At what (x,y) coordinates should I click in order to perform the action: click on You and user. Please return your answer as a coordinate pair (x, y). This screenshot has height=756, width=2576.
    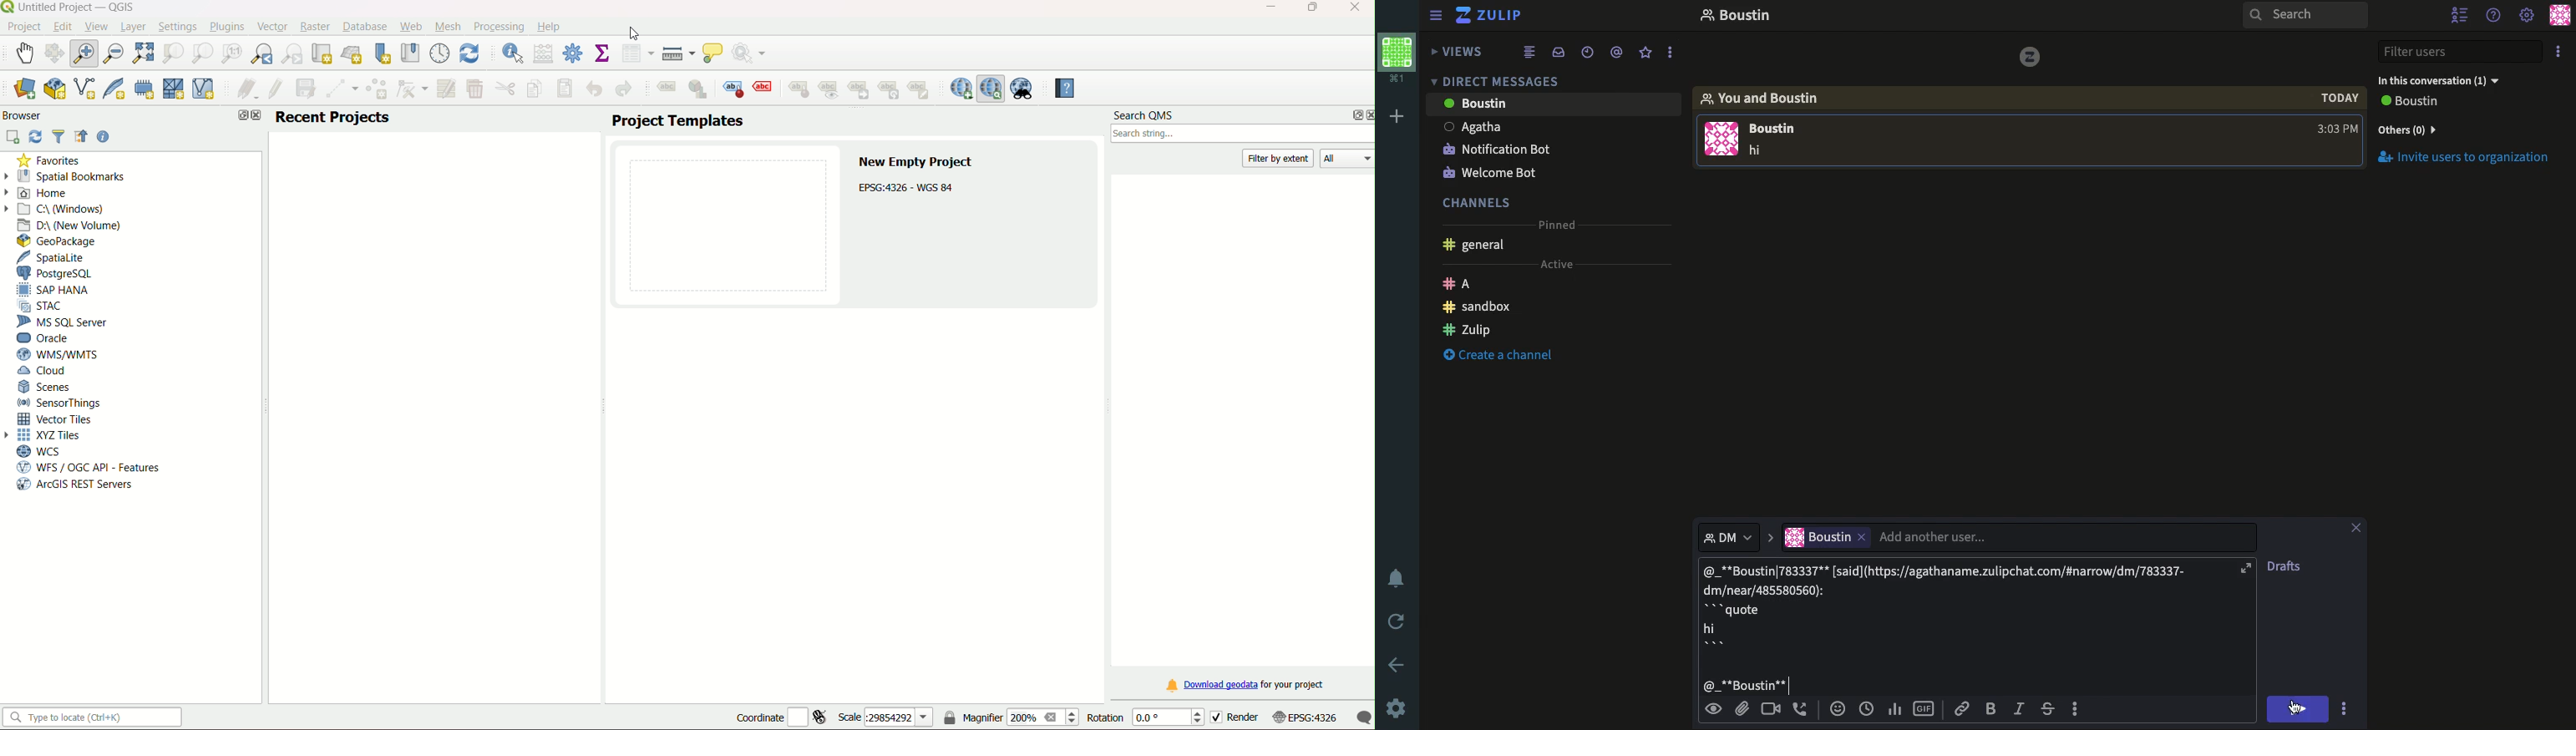
    Looking at the image, I should click on (1767, 98).